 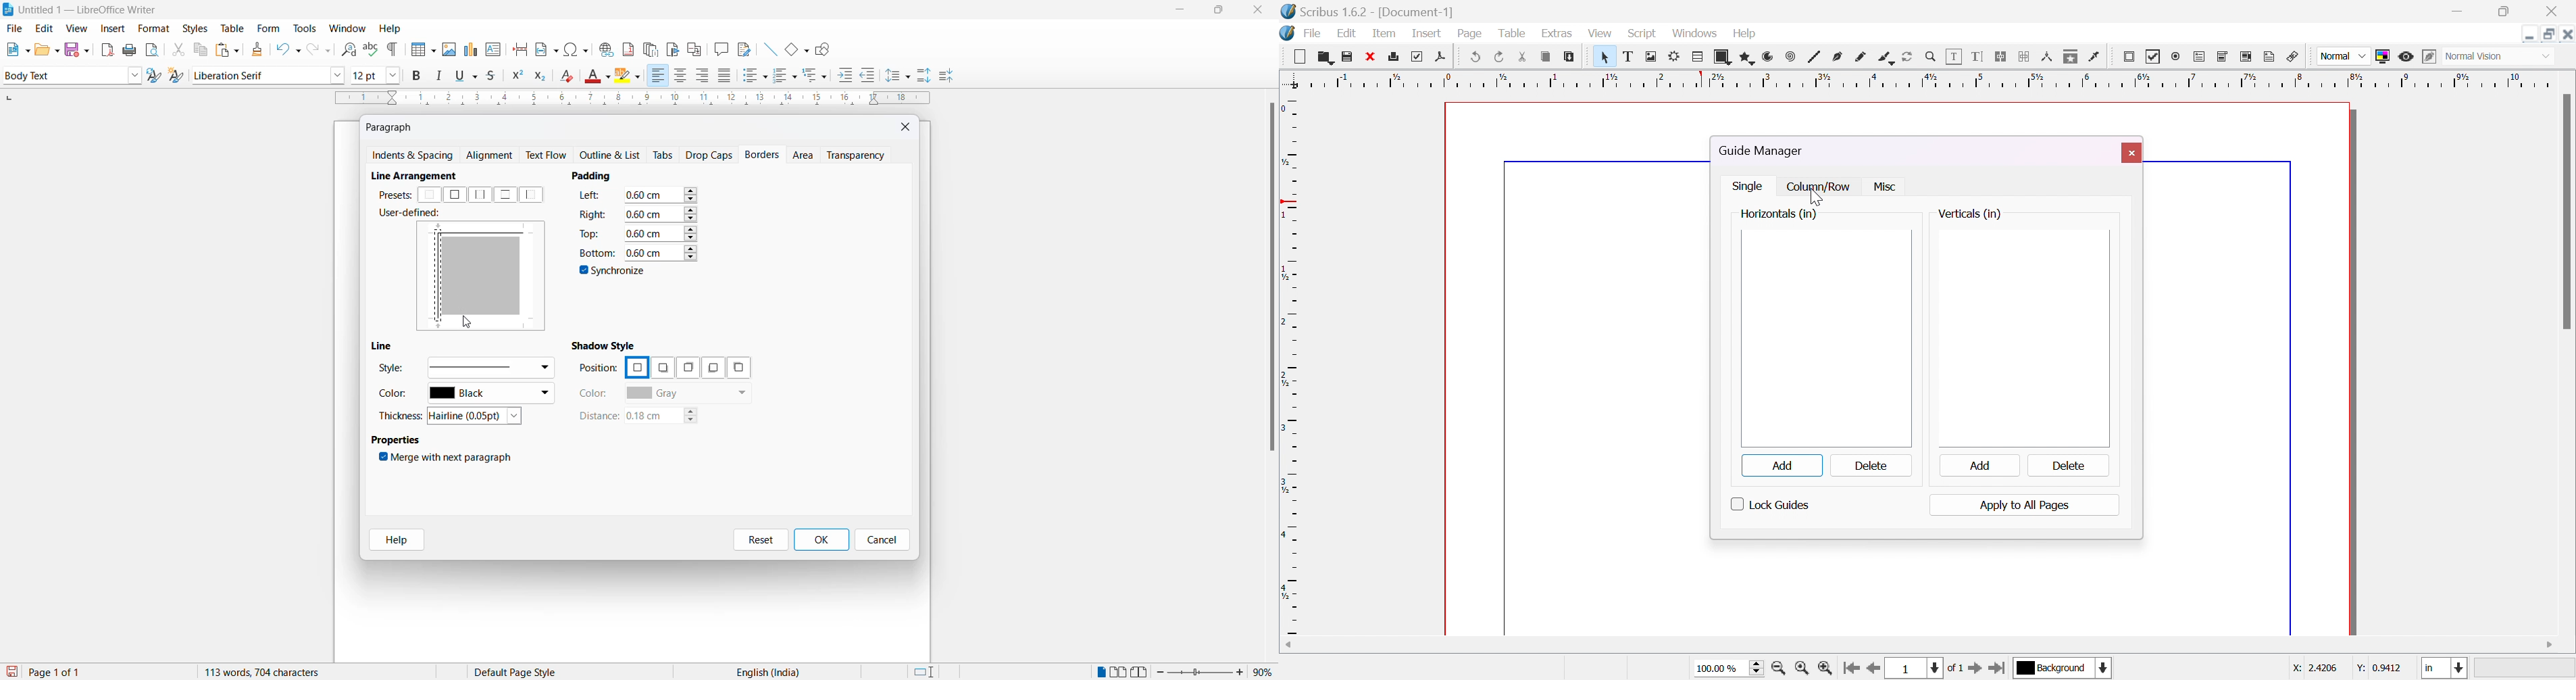 What do you see at coordinates (2446, 669) in the screenshot?
I see `select current unit` at bounding box center [2446, 669].